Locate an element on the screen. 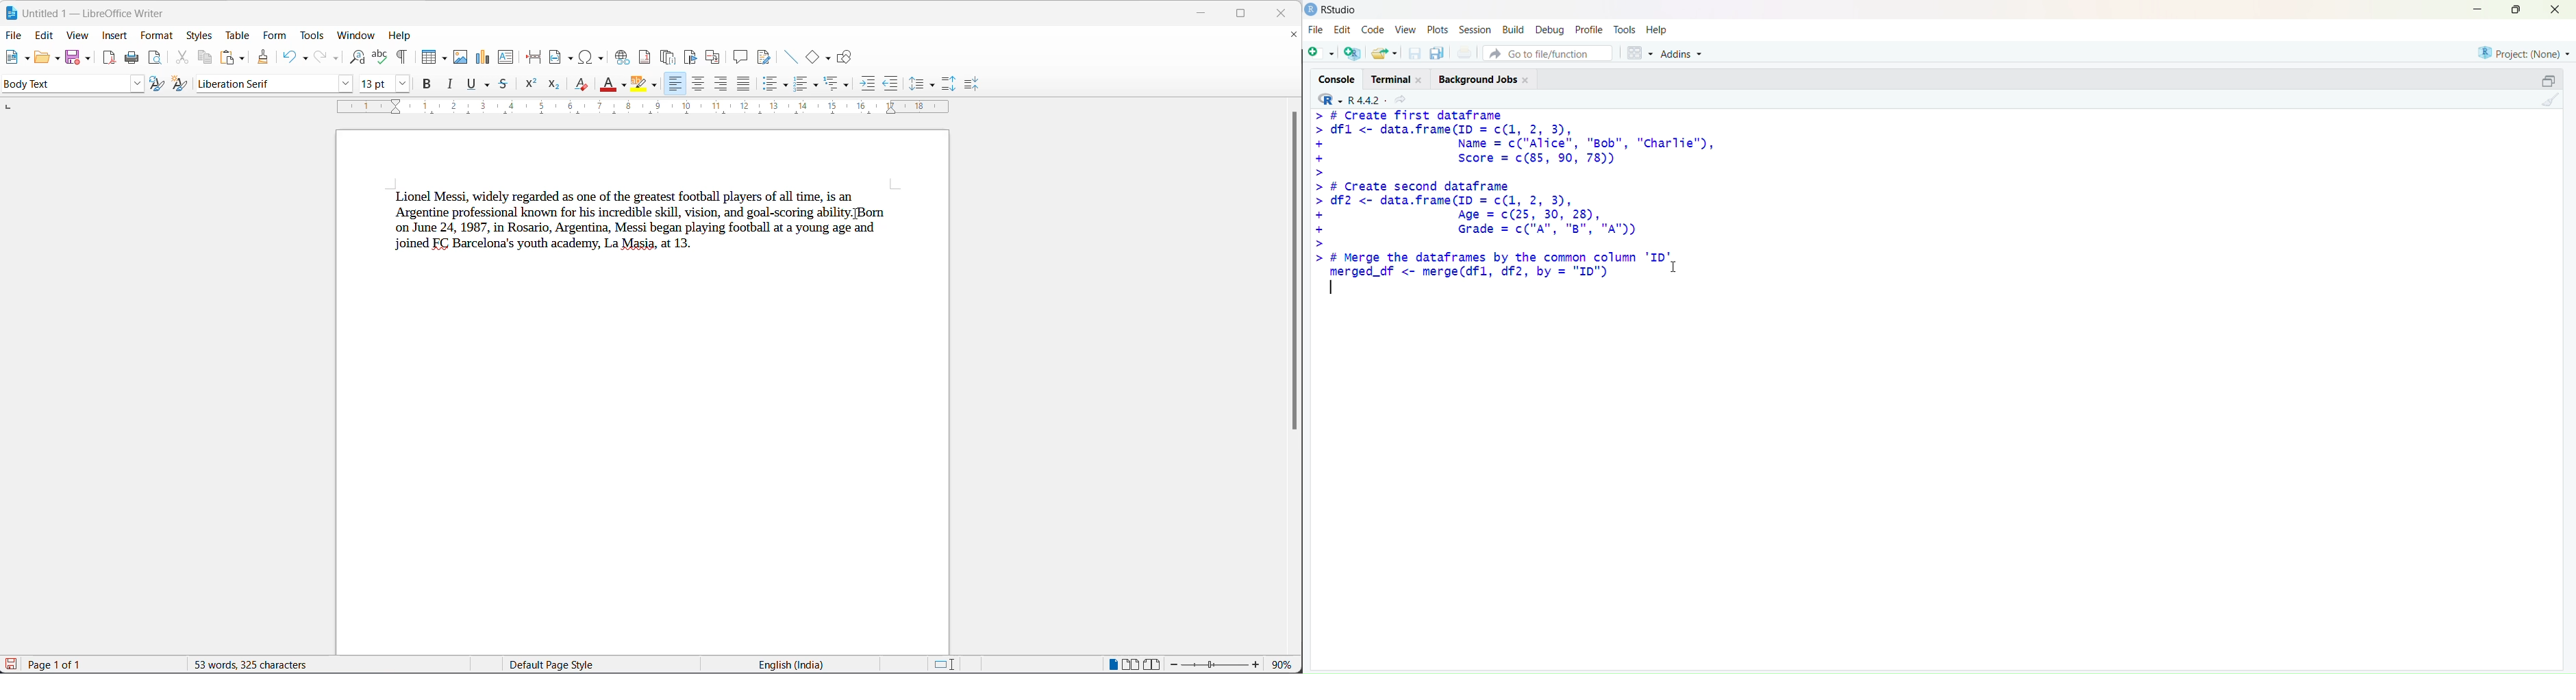  Project: (None) is located at coordinates (2525, 52).